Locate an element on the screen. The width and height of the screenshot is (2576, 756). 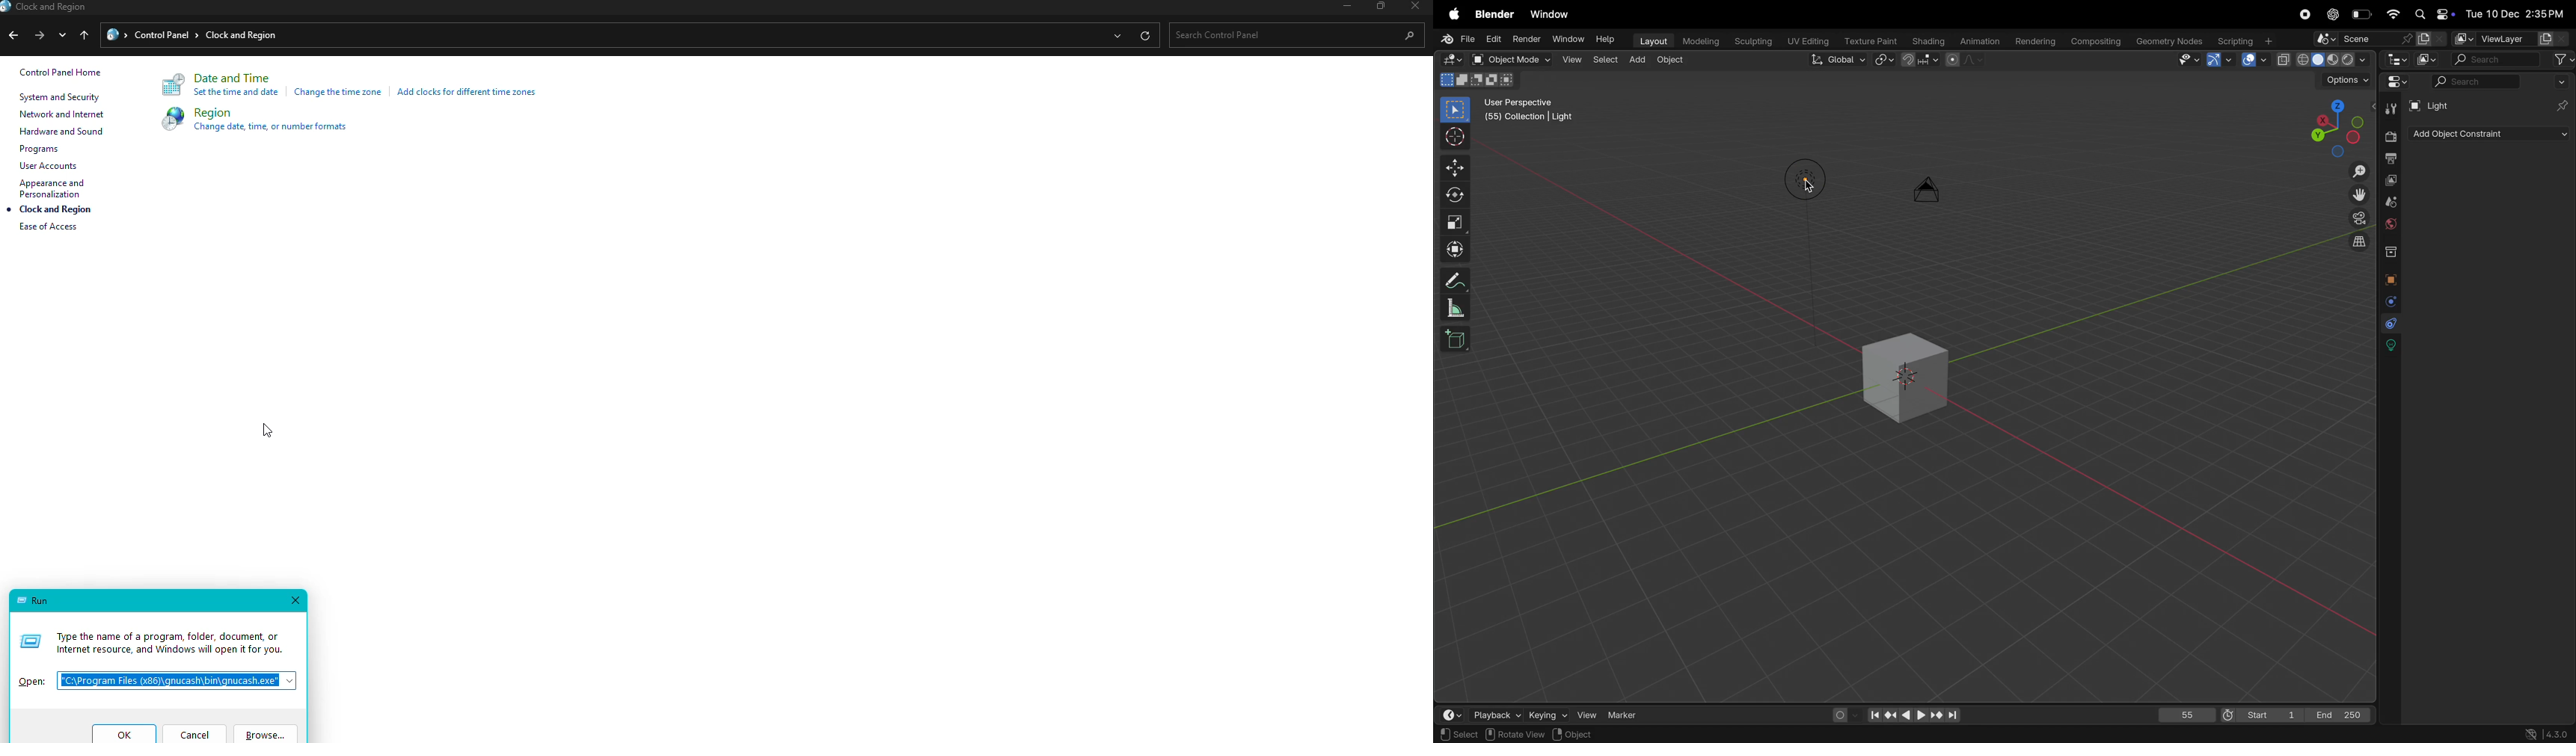
Uv editing is located at coordinates (1806, 40).